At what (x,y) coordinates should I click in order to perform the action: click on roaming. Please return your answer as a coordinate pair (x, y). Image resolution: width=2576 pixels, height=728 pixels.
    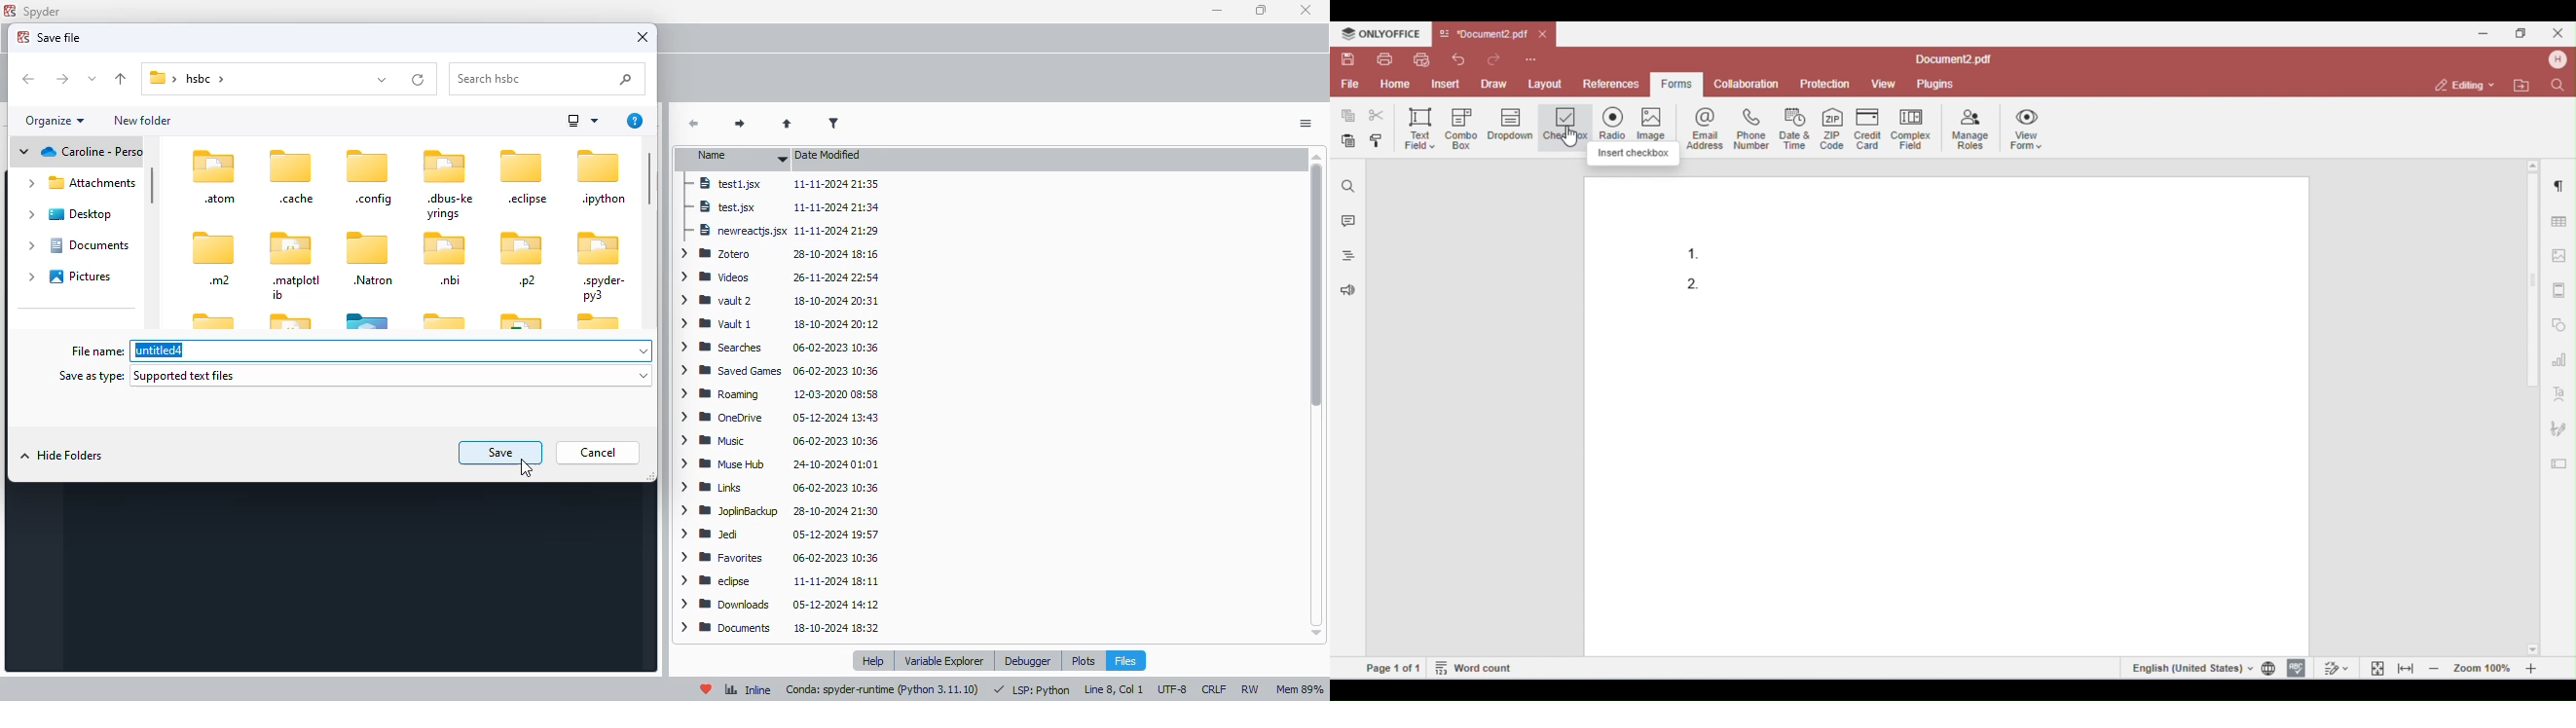
    Looking at the image, I should click on (724, 394).